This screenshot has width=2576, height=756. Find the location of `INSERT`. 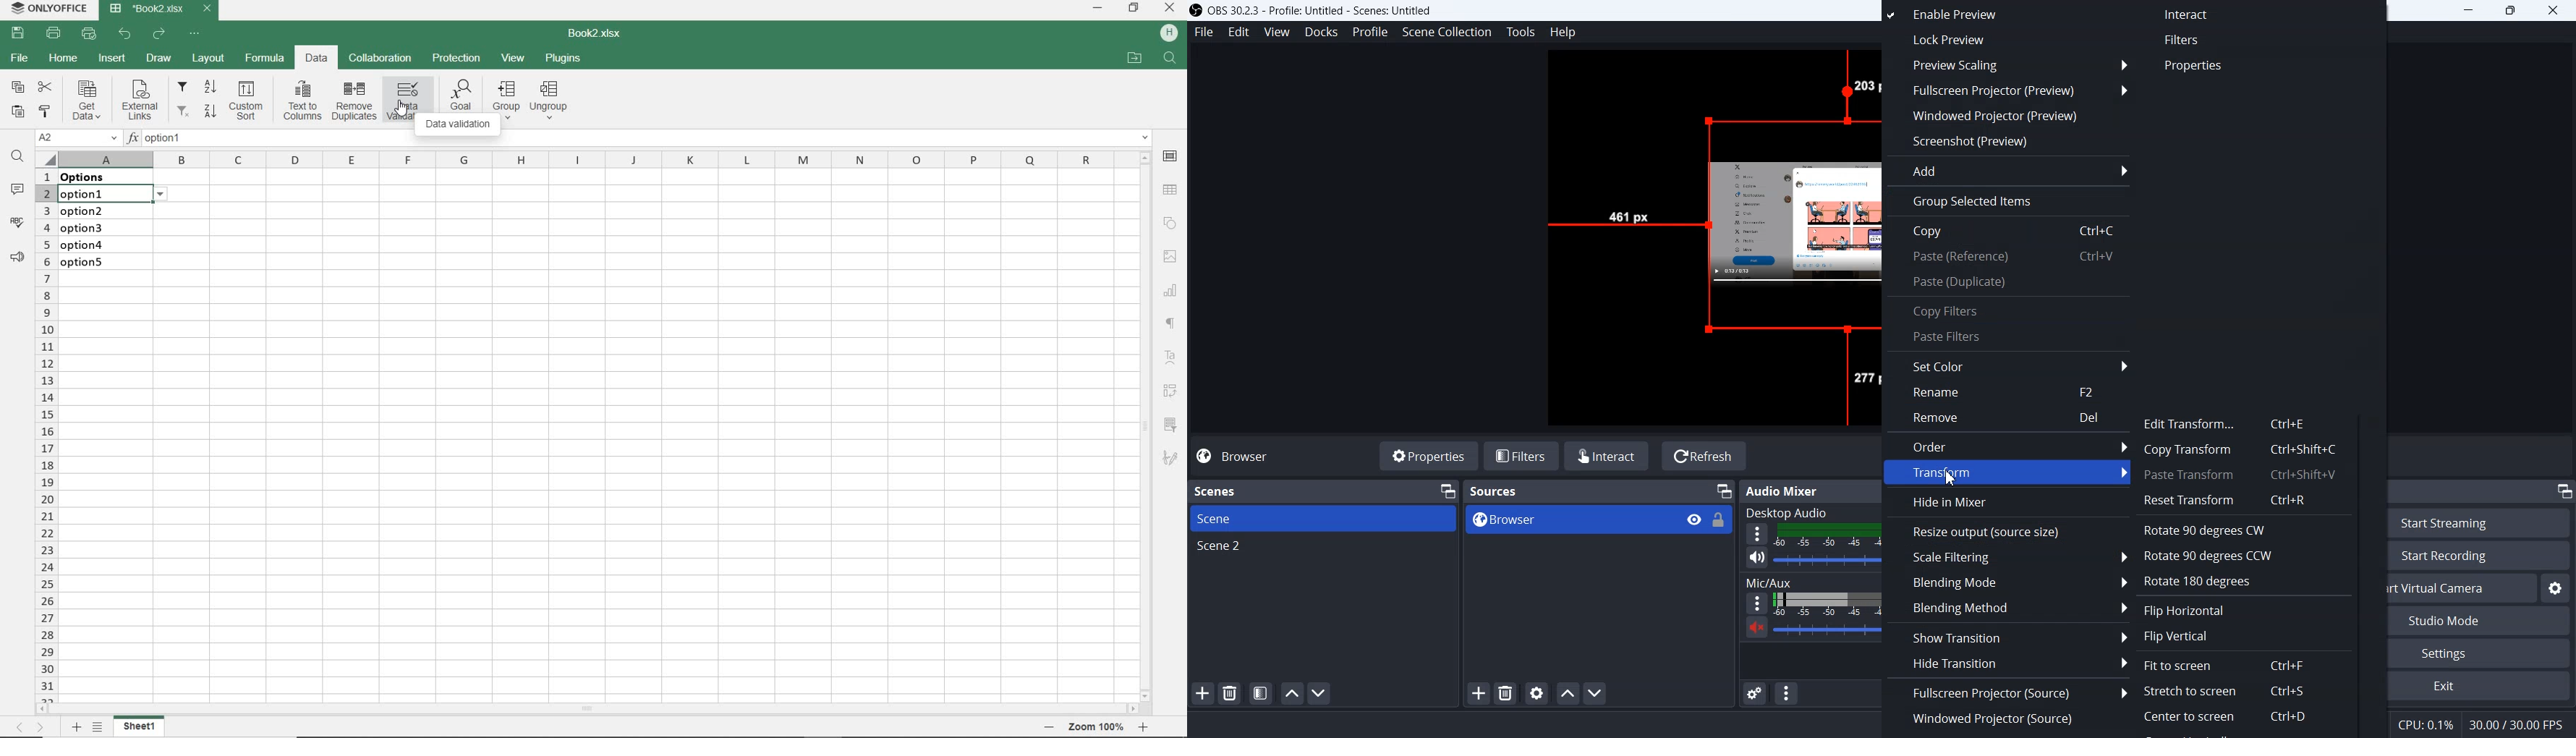

INSERT is located at coordinates (112, 59).